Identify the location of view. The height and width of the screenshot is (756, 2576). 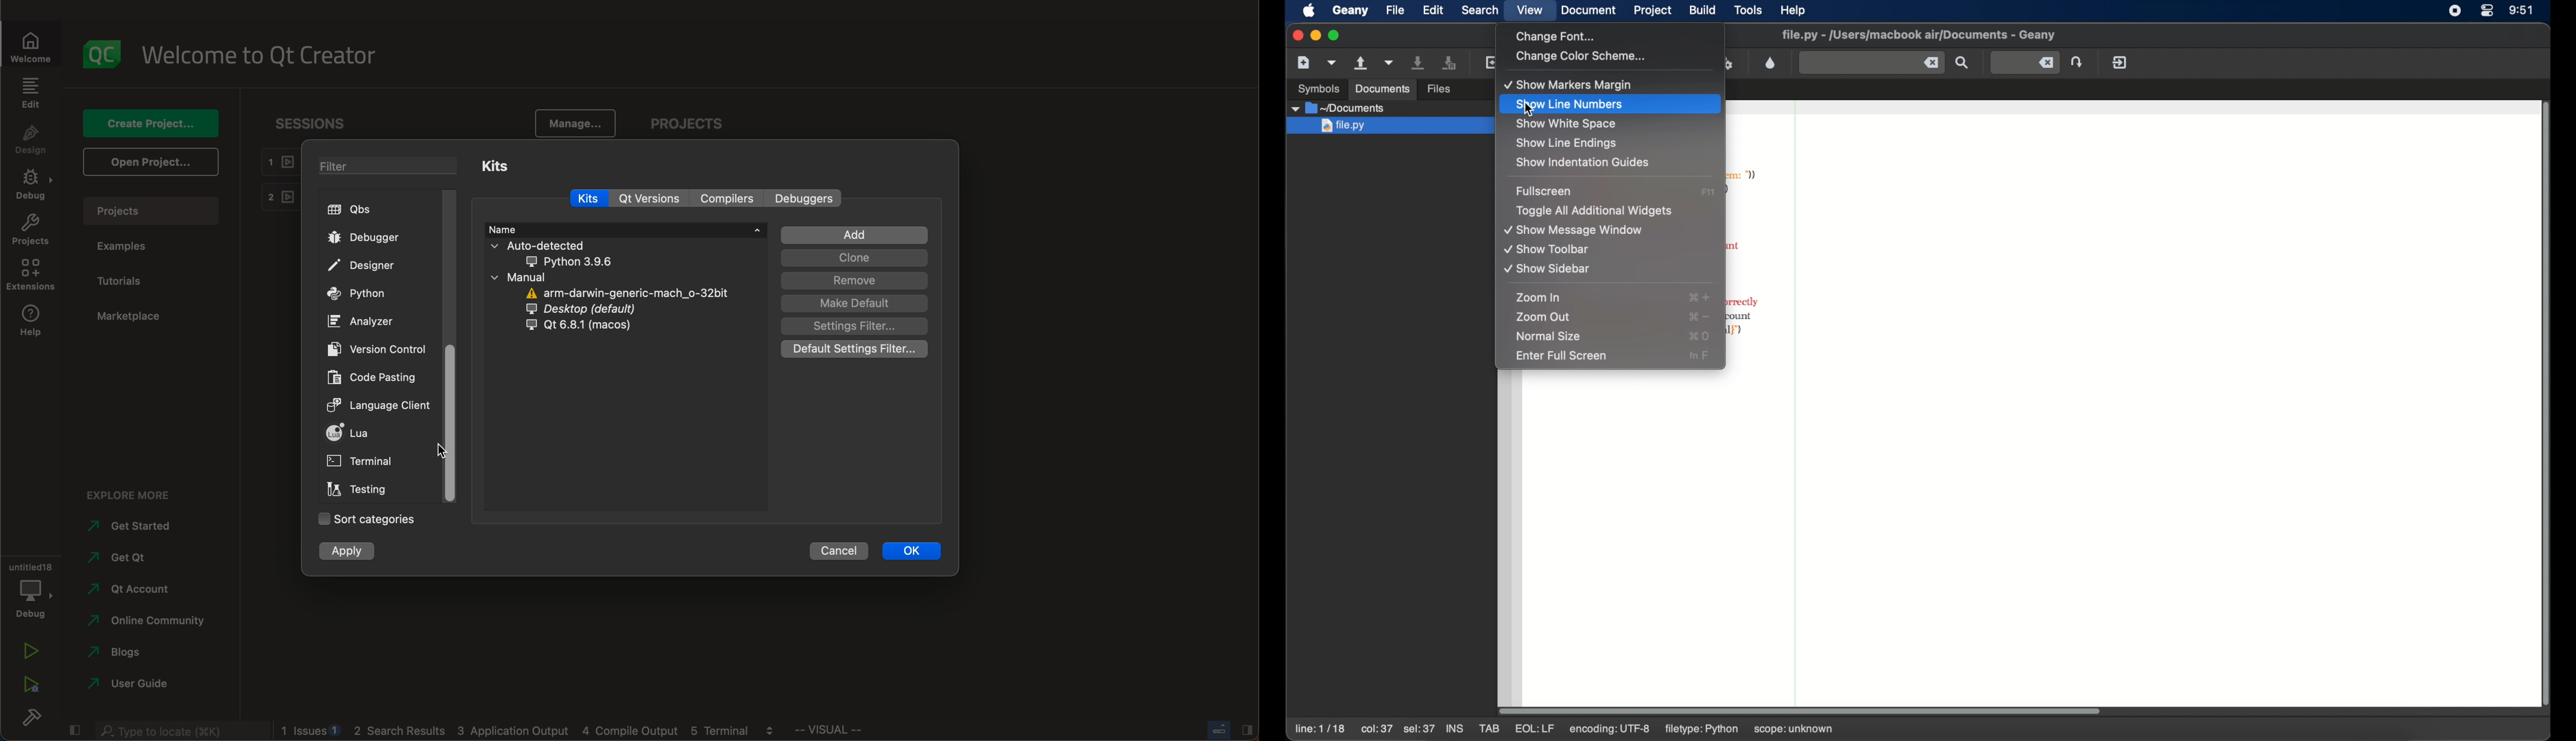
(1529, 10).